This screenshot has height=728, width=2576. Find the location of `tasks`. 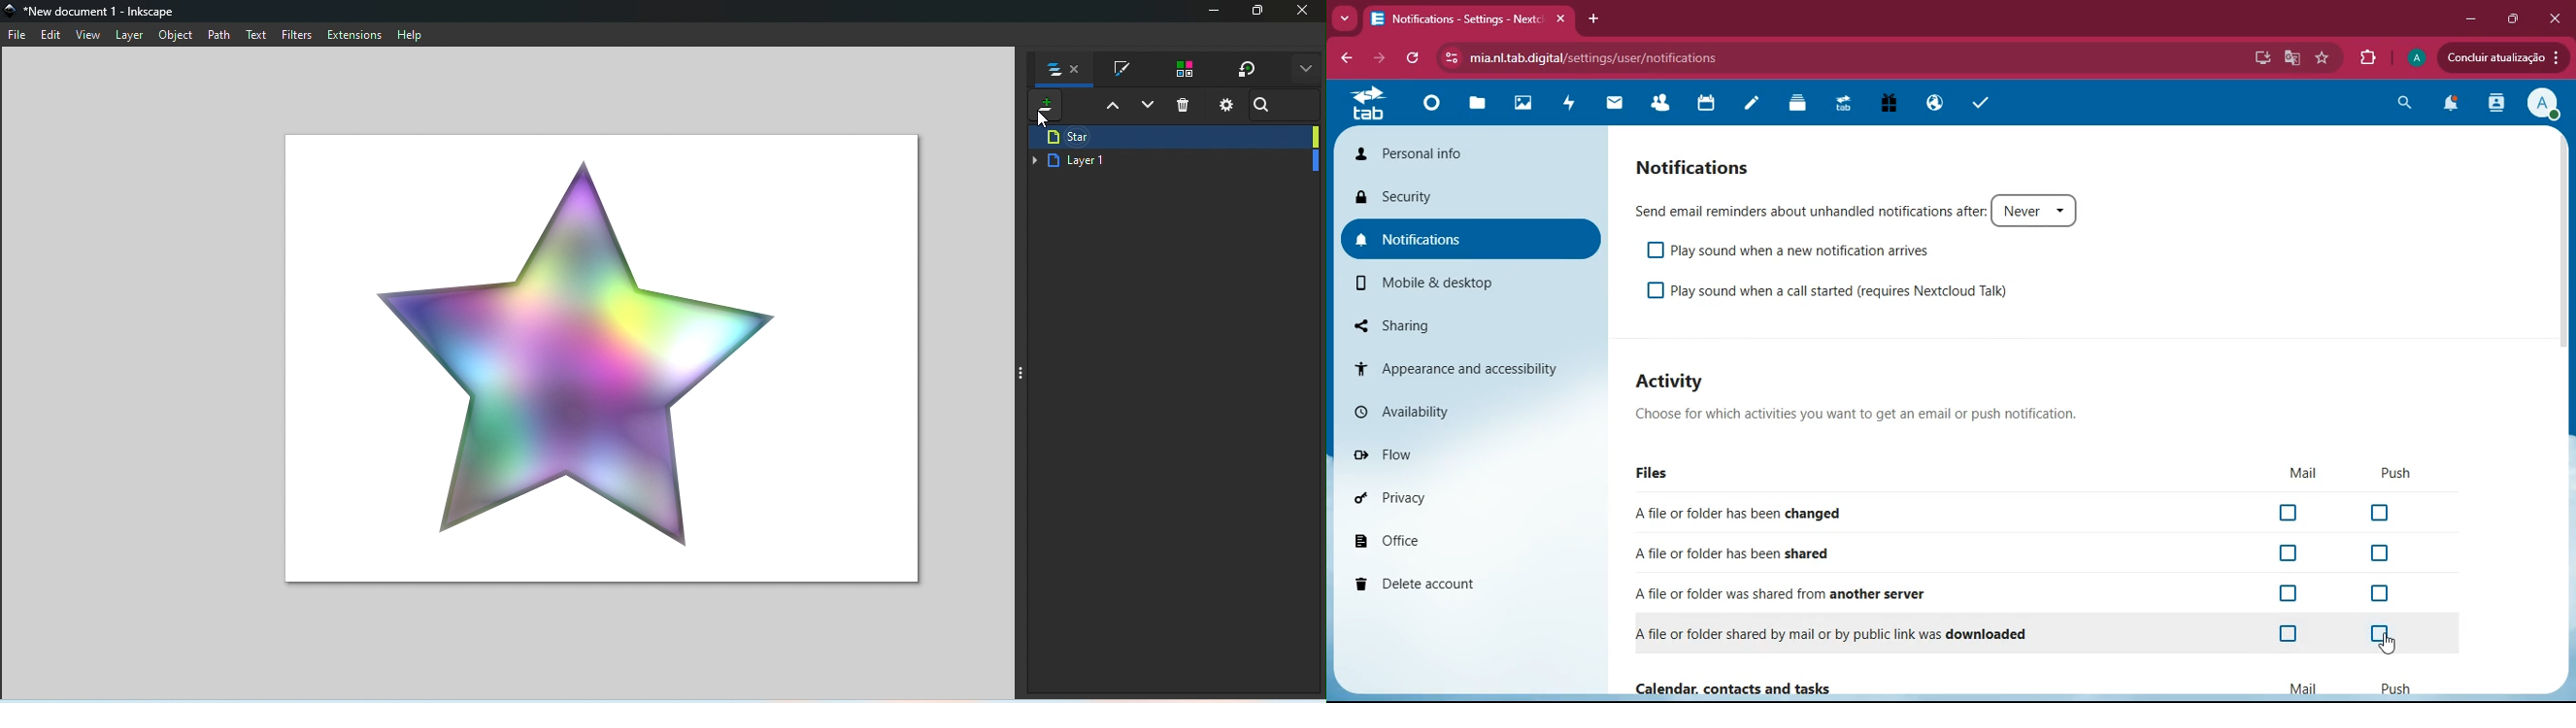

tasks is located at coordinates (1981, 103).